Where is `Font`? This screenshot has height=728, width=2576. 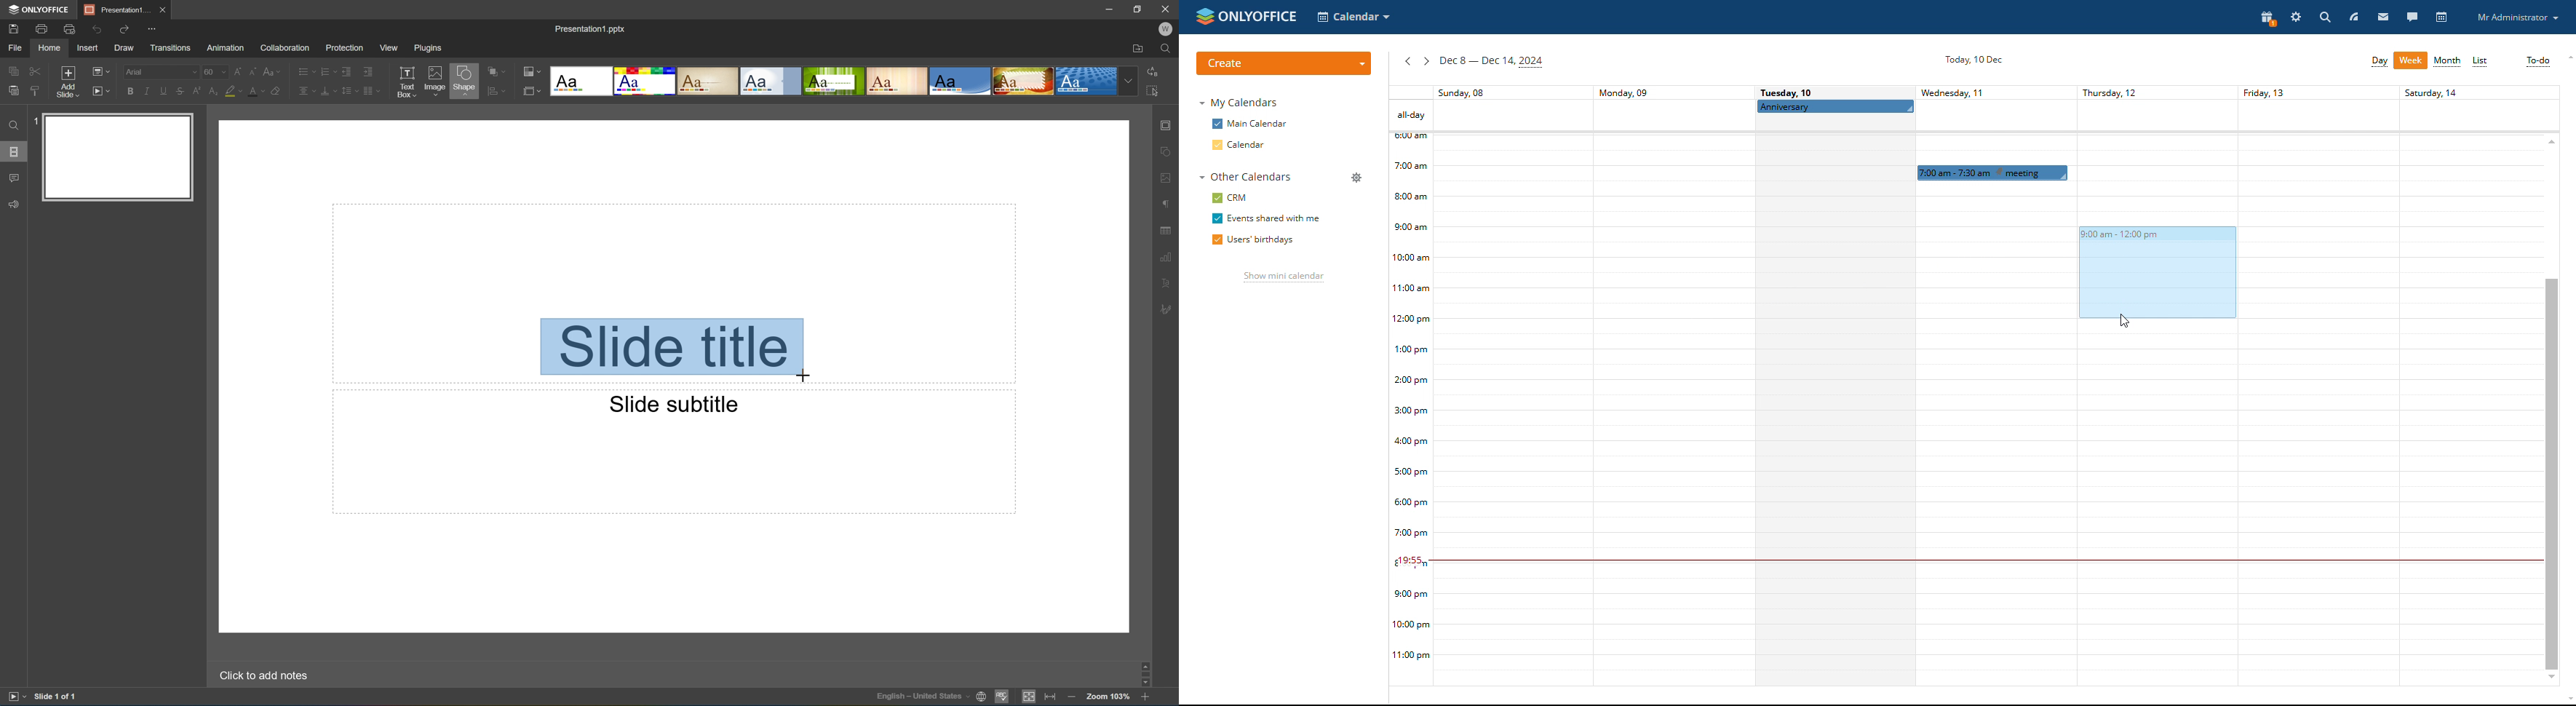 Font is located at coordinates (161, 71).